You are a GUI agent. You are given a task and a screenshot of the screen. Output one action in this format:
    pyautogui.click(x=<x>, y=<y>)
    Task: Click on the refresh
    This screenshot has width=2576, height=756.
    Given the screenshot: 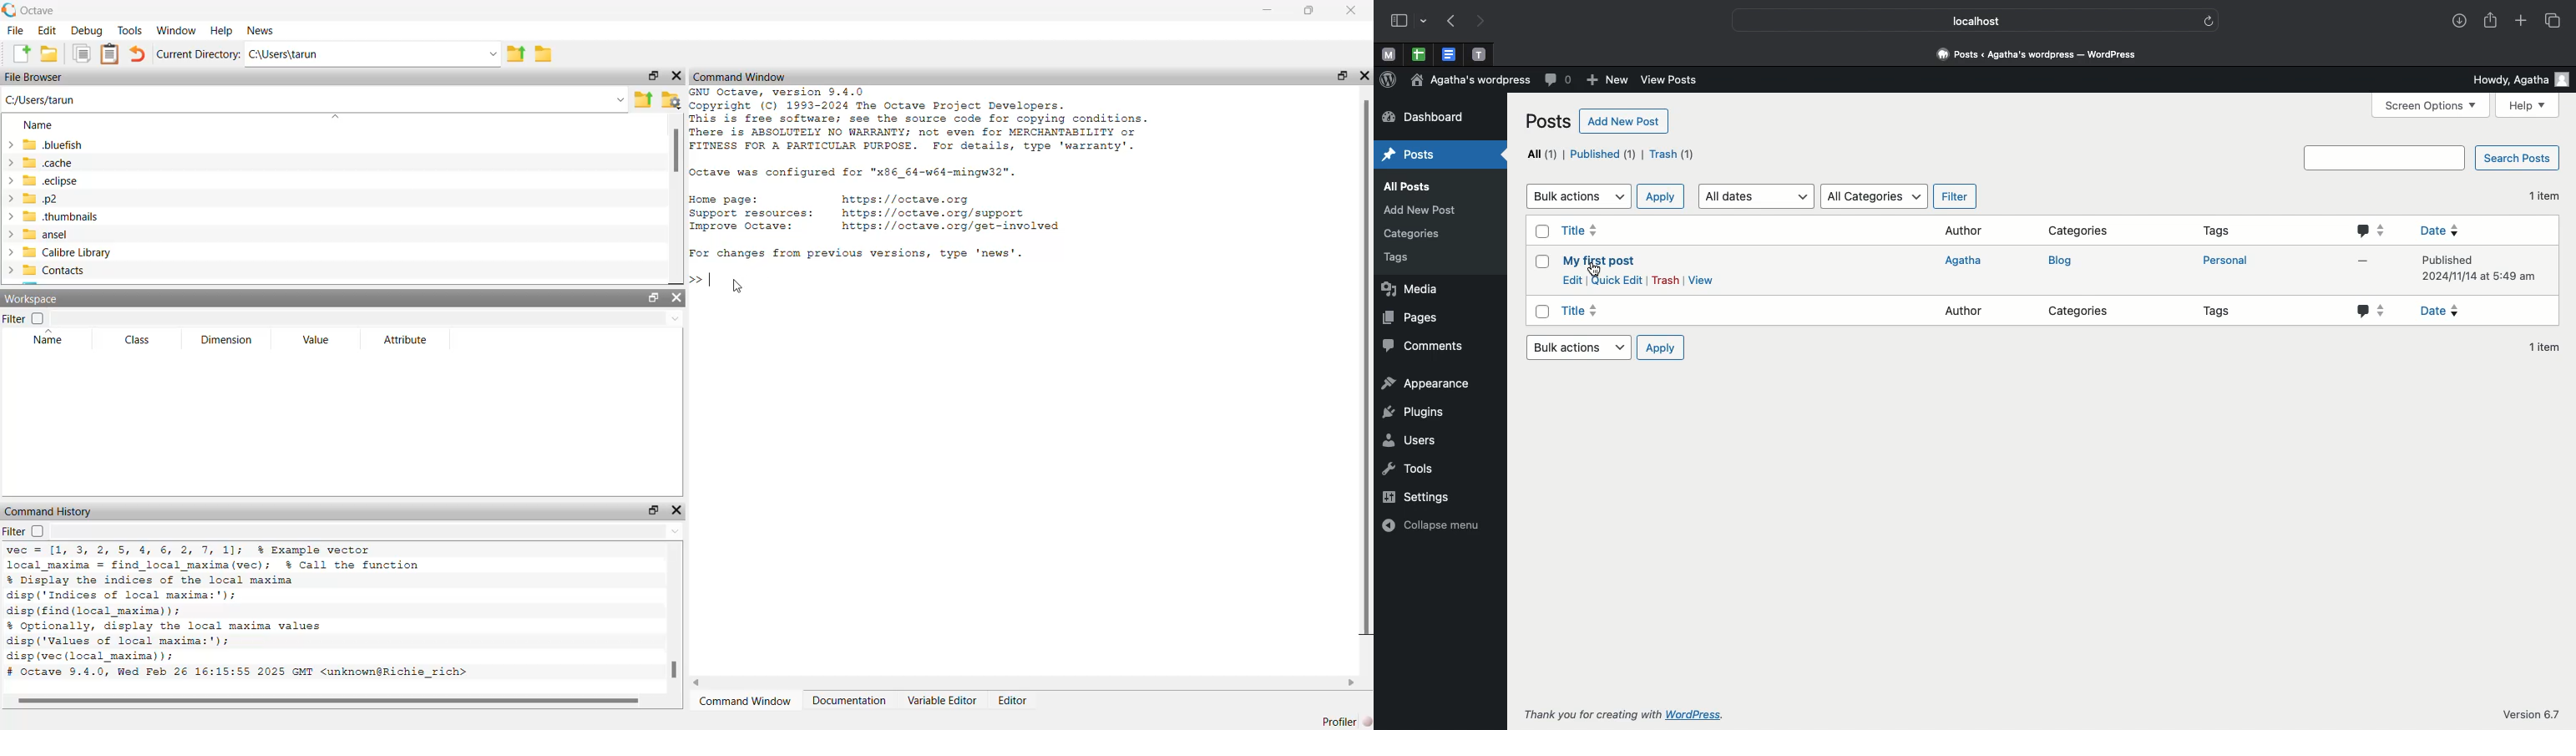 What is the action you would take?
    pyautogui.click(x=2211, y=18)
    